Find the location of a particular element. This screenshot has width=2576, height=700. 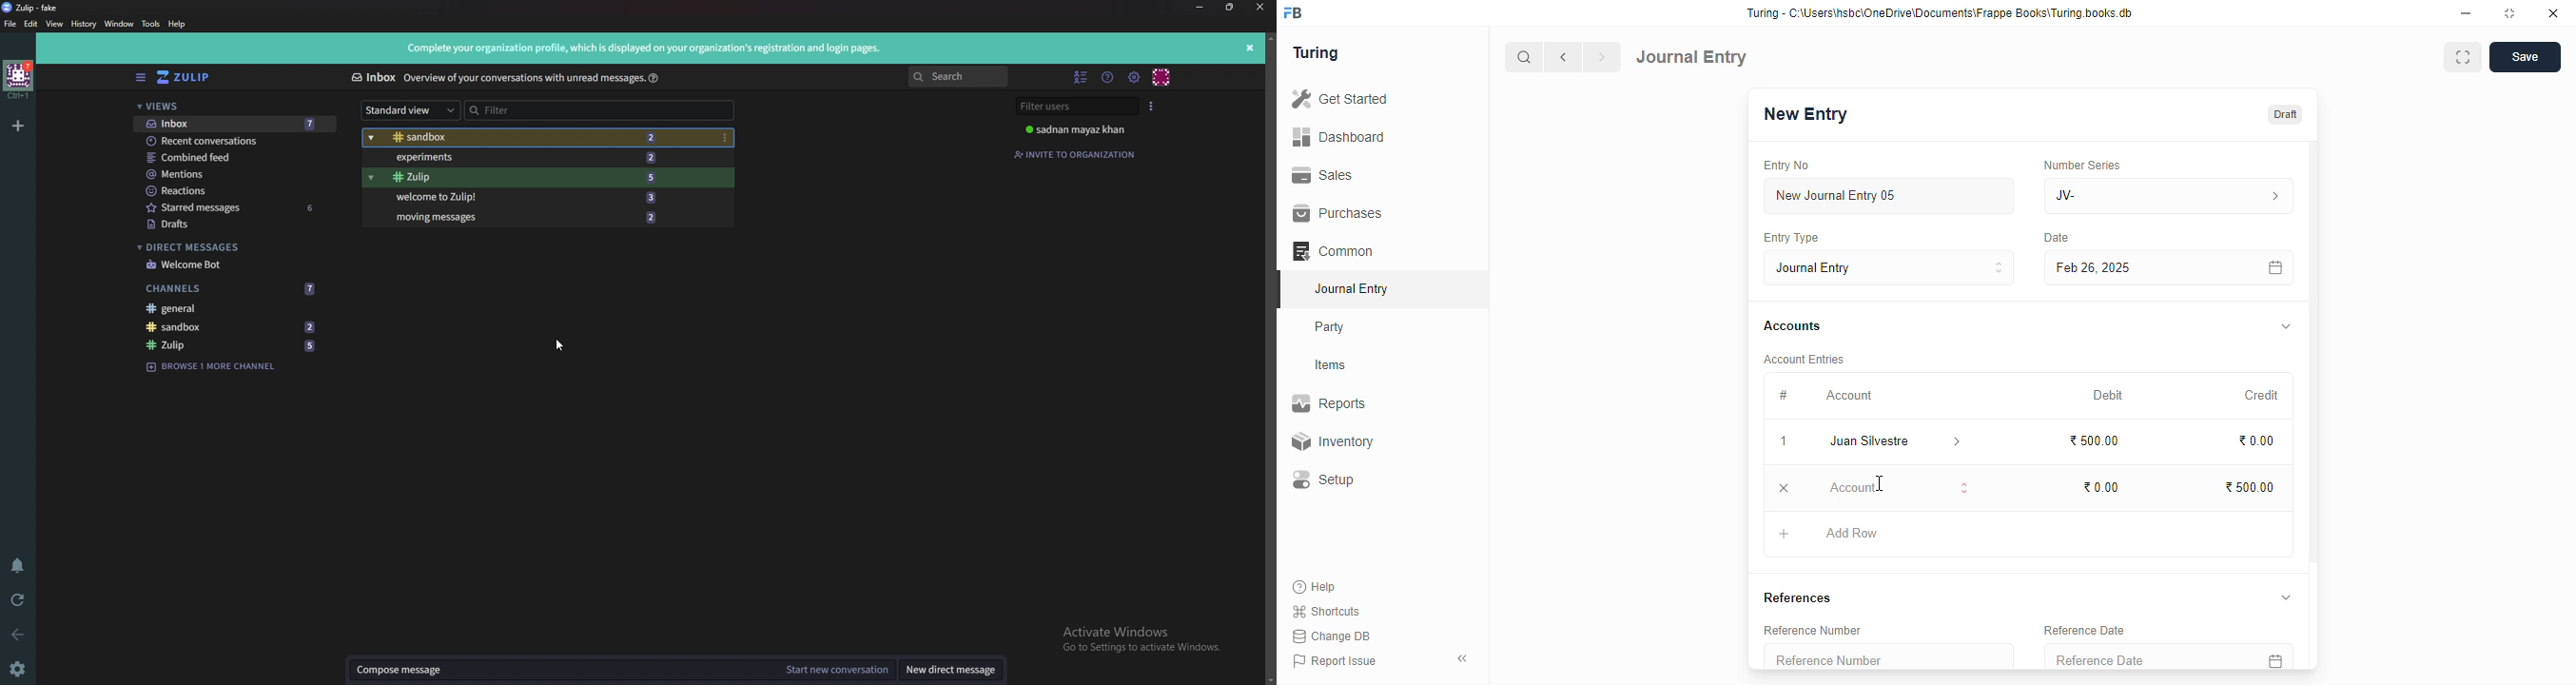

Date is located at coordinates (2058, 238).